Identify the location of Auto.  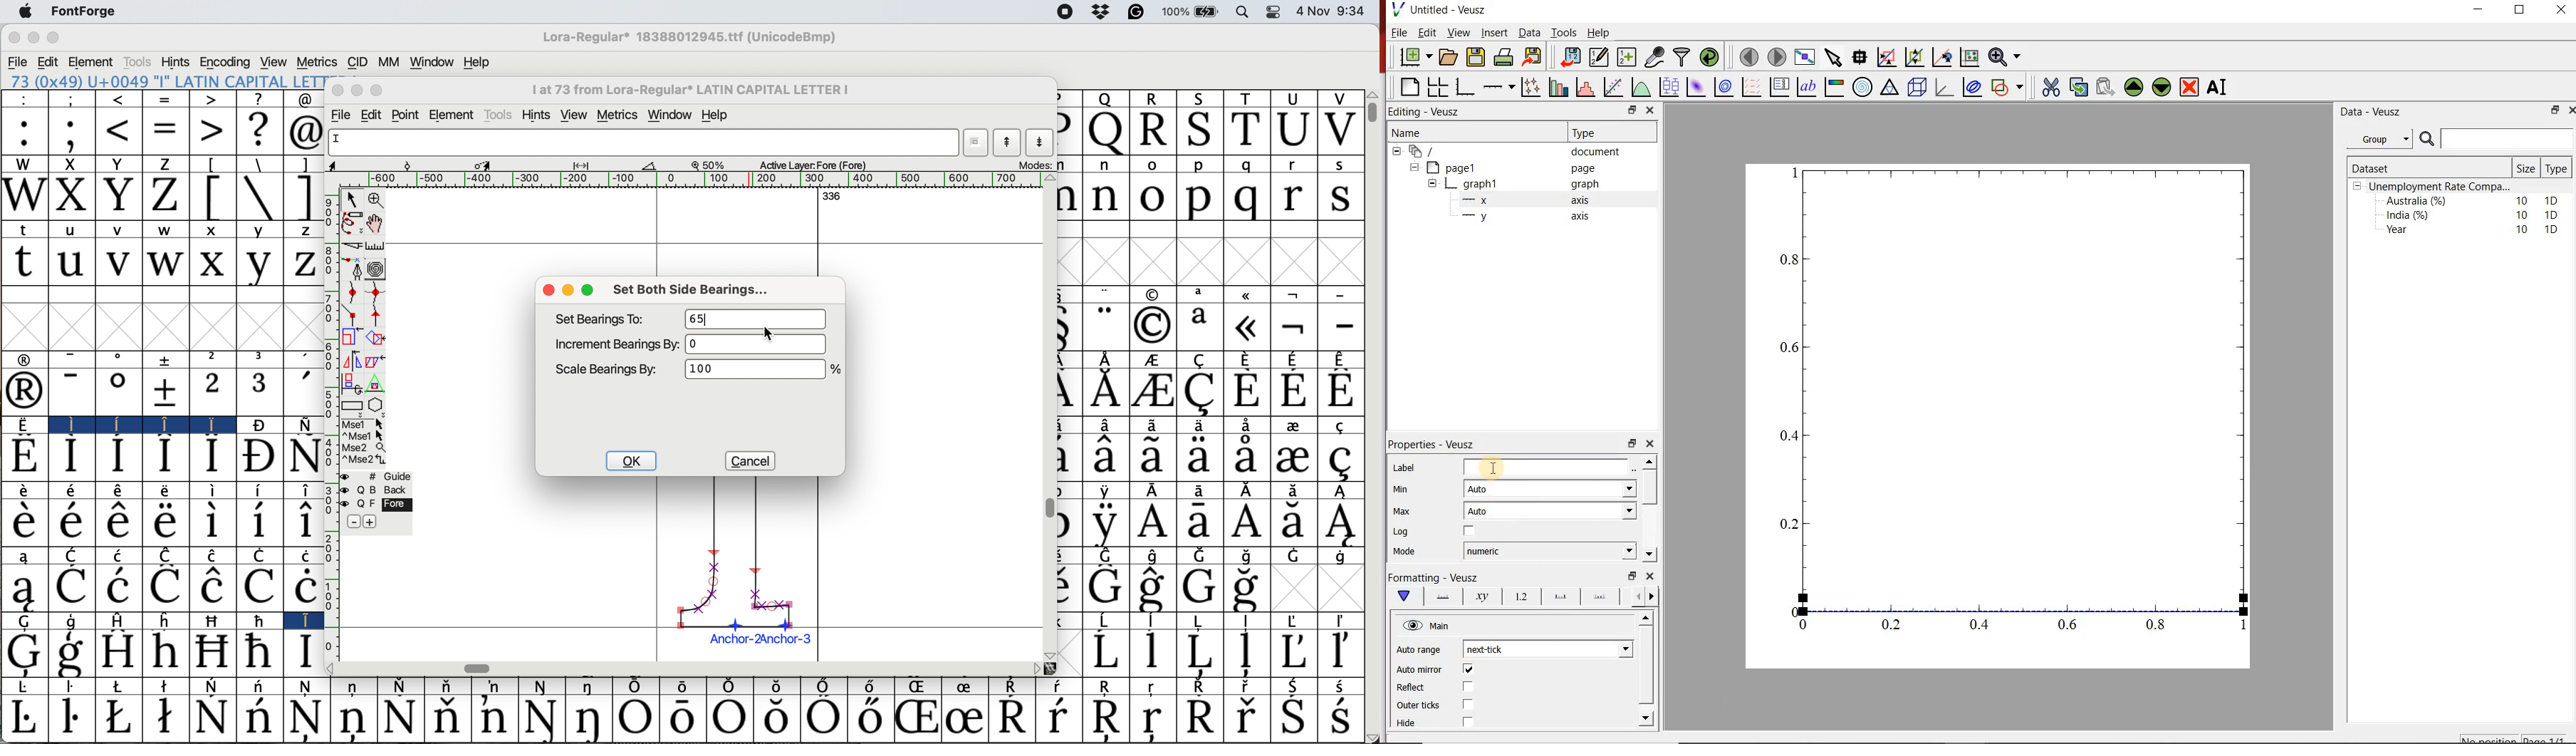
(1550, 489).